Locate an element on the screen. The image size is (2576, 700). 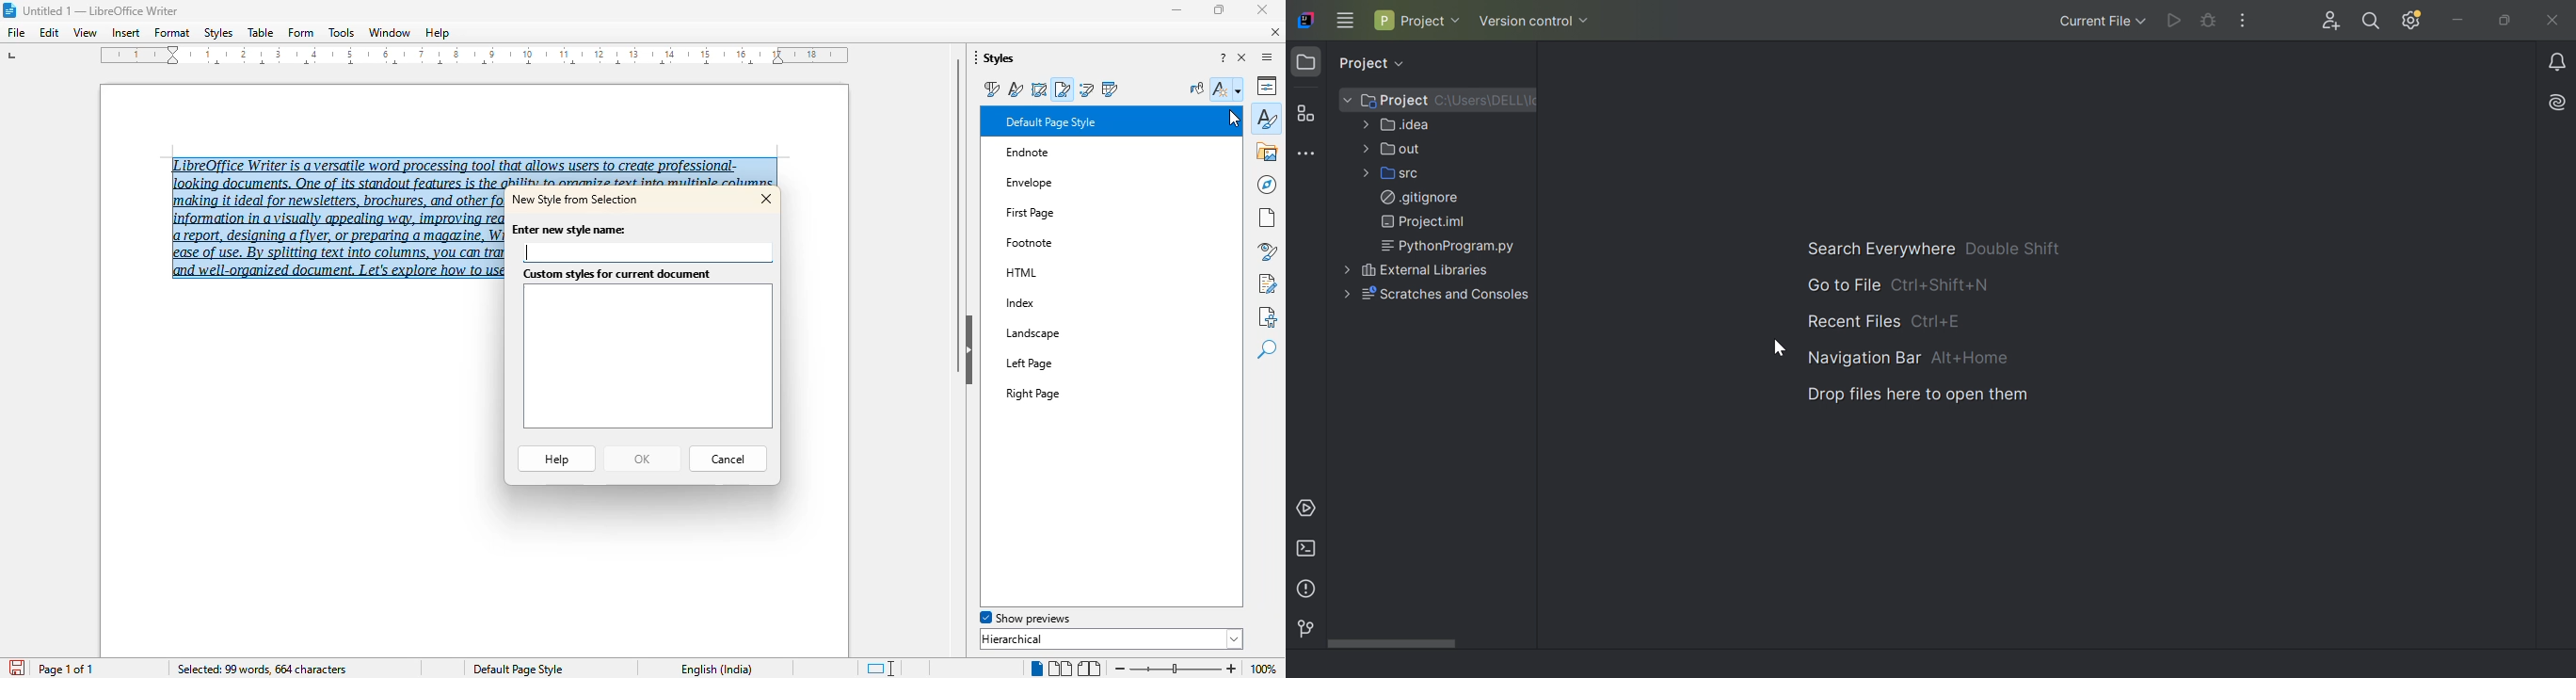
selected: 99 words, 664 characters is located at coordinates (261, 670).